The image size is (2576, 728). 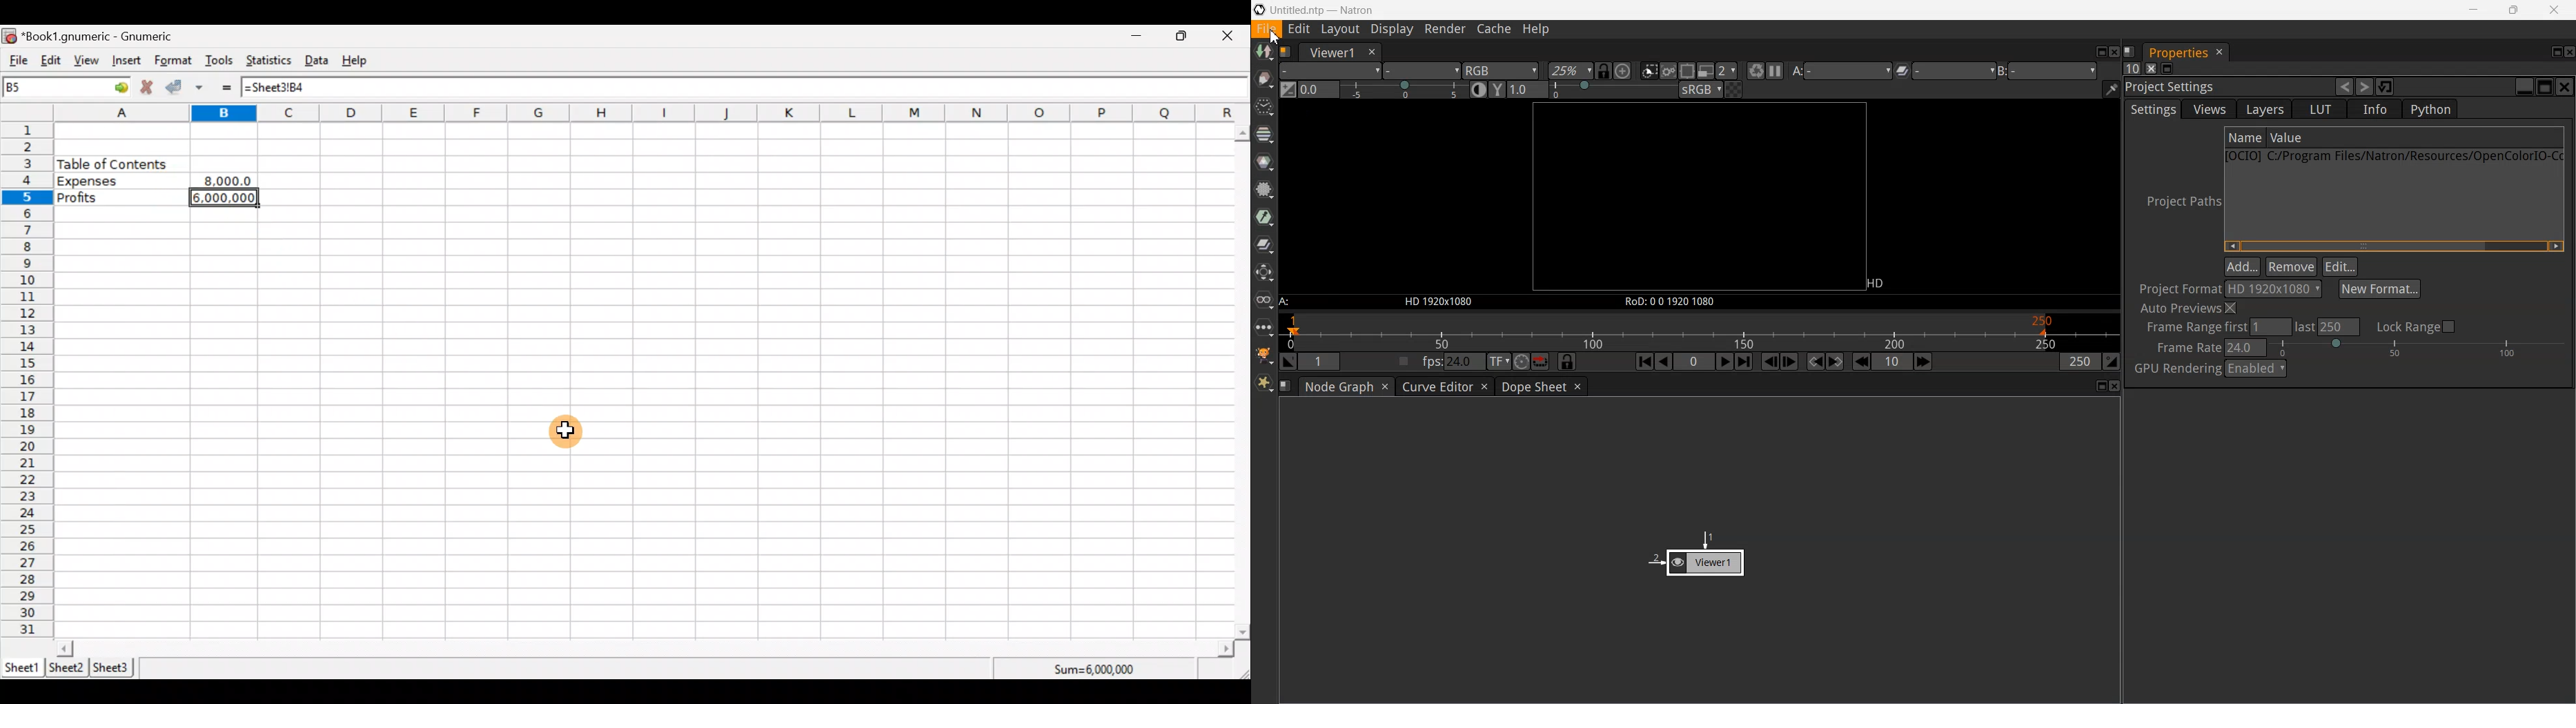 What do you see at coordinates (90, 61) in the screenshot?
I see `View` at bounding box center [90, 61].